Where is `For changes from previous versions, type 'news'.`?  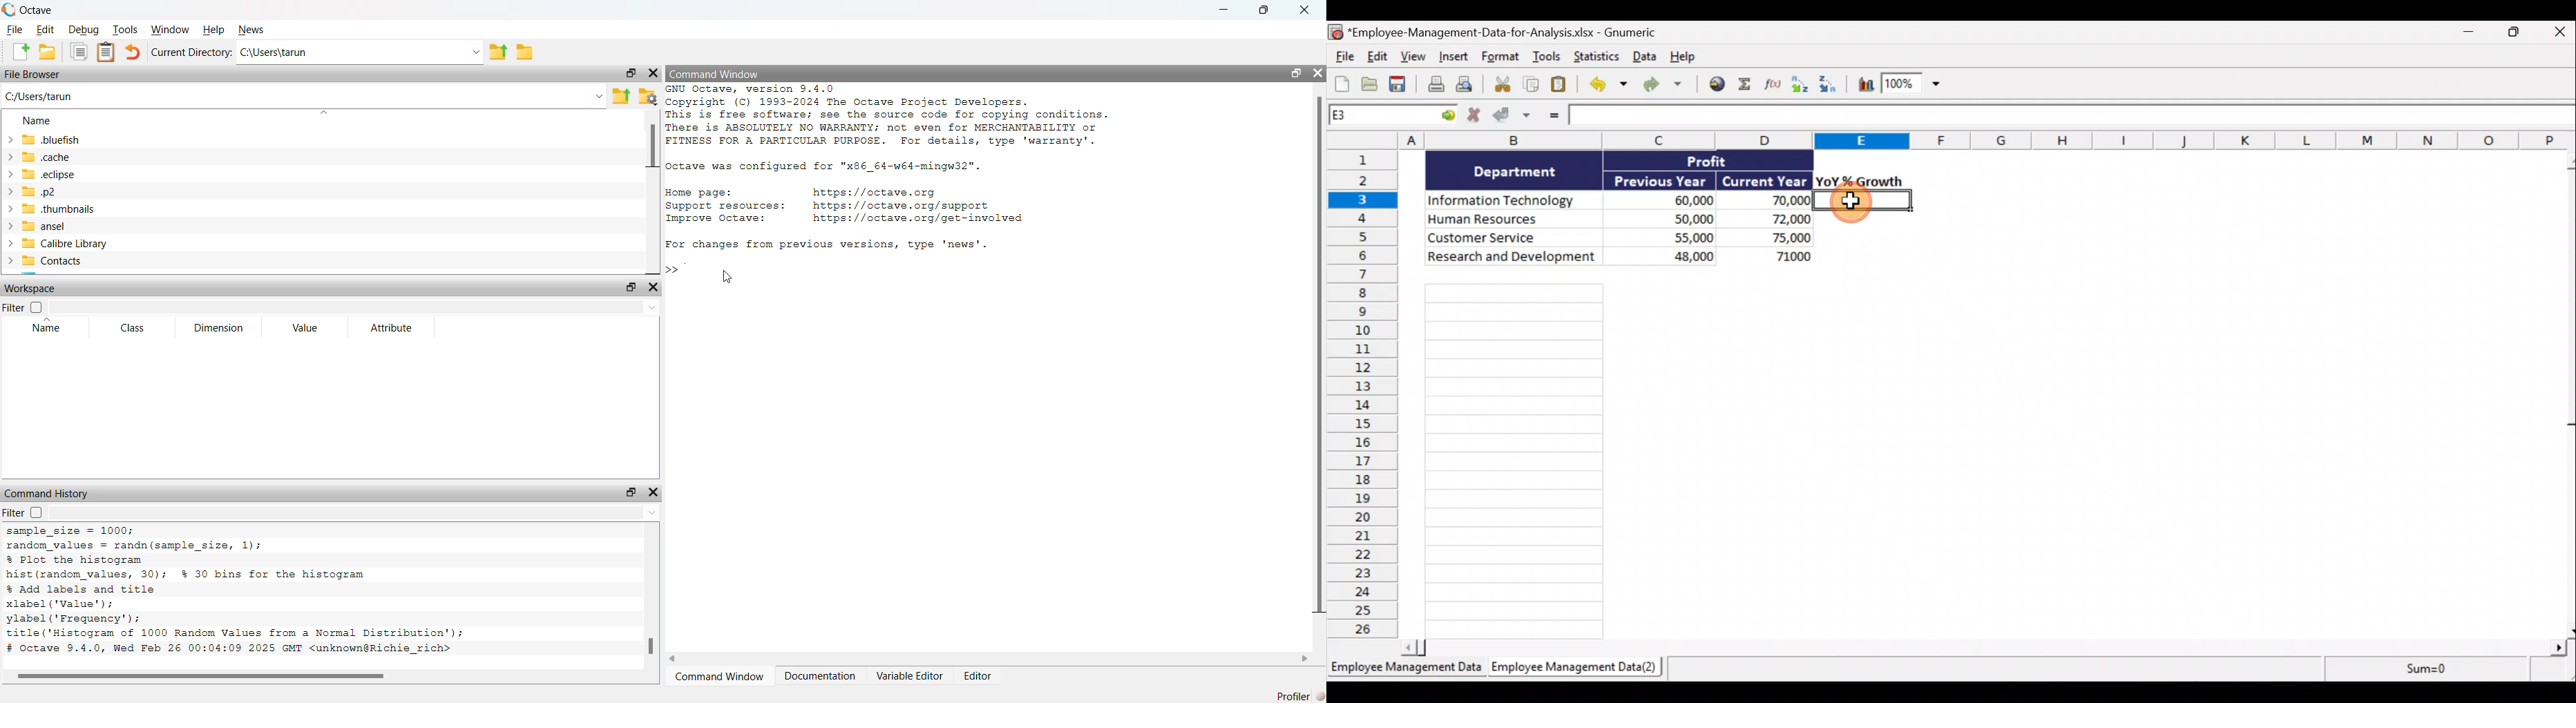
For changes from previous versions, type 'news'. is located at coordinates (826, 244).